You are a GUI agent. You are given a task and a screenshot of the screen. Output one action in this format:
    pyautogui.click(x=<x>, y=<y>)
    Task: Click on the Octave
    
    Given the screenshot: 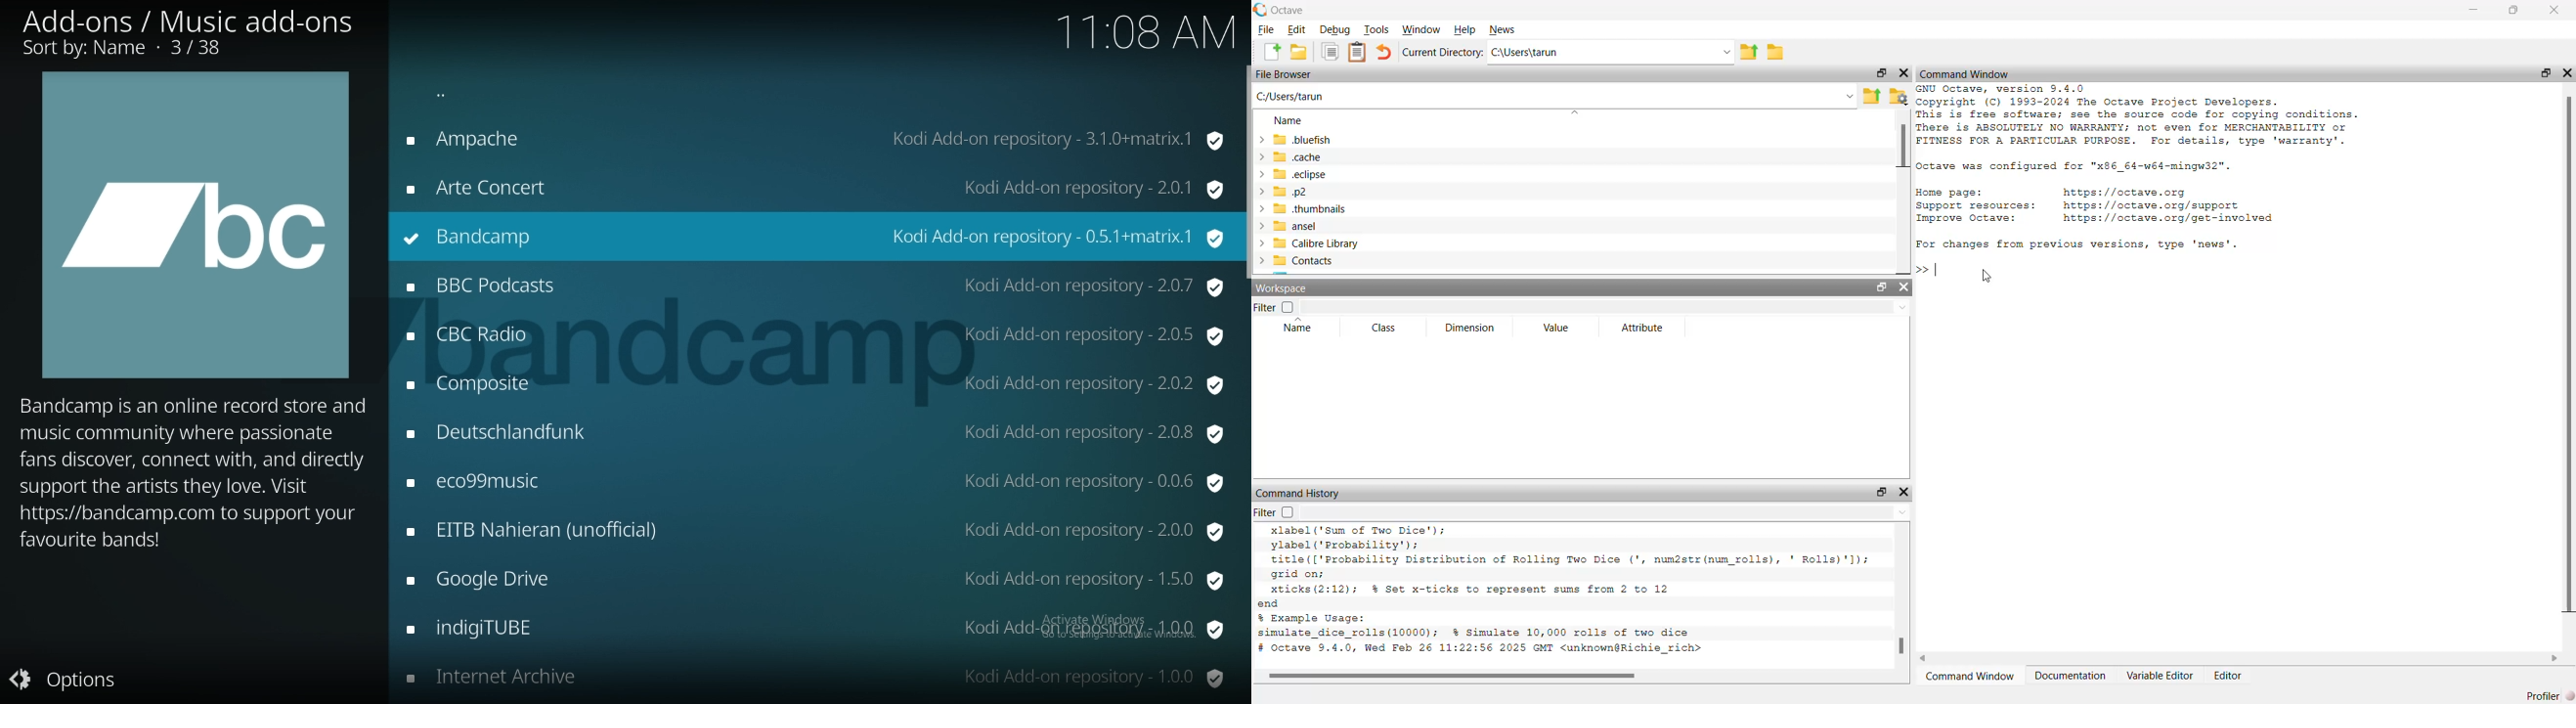 What is the action you would take?
    pyautogui.click(x=1280, y=8)
    